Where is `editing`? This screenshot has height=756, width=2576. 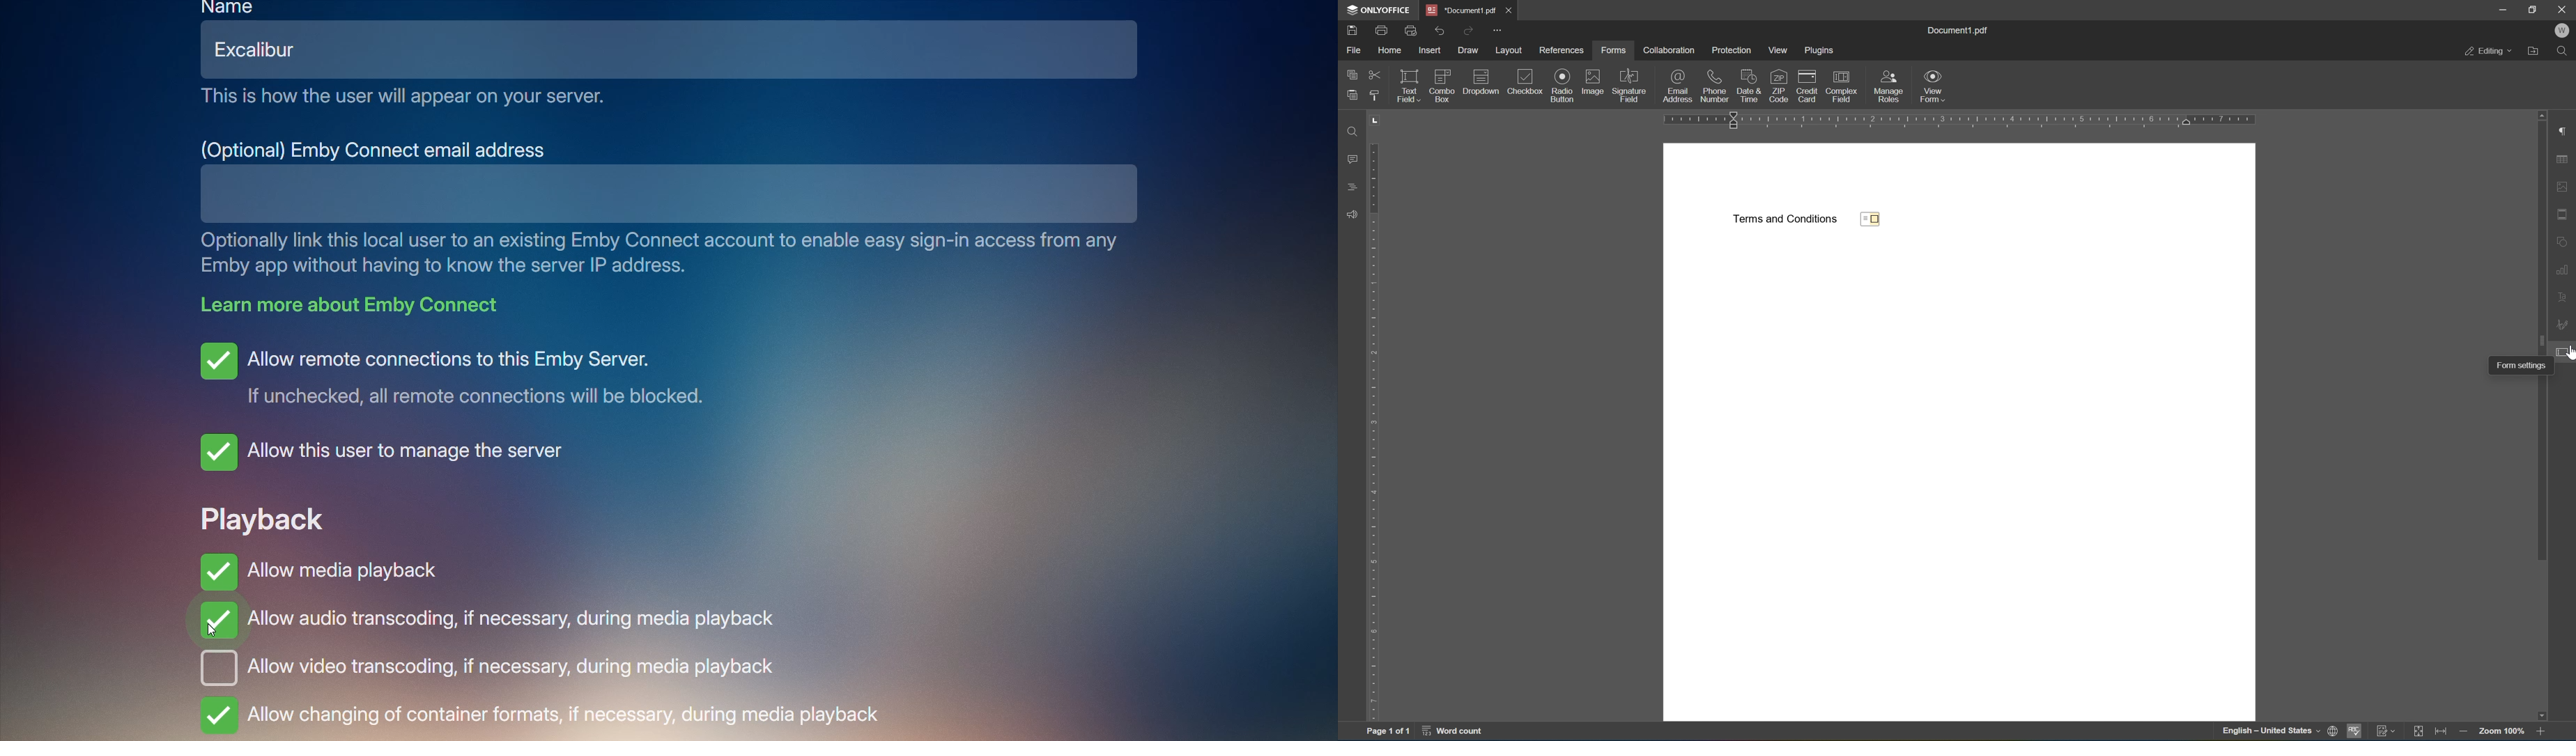
editing is located at coordinates (2490, 51).